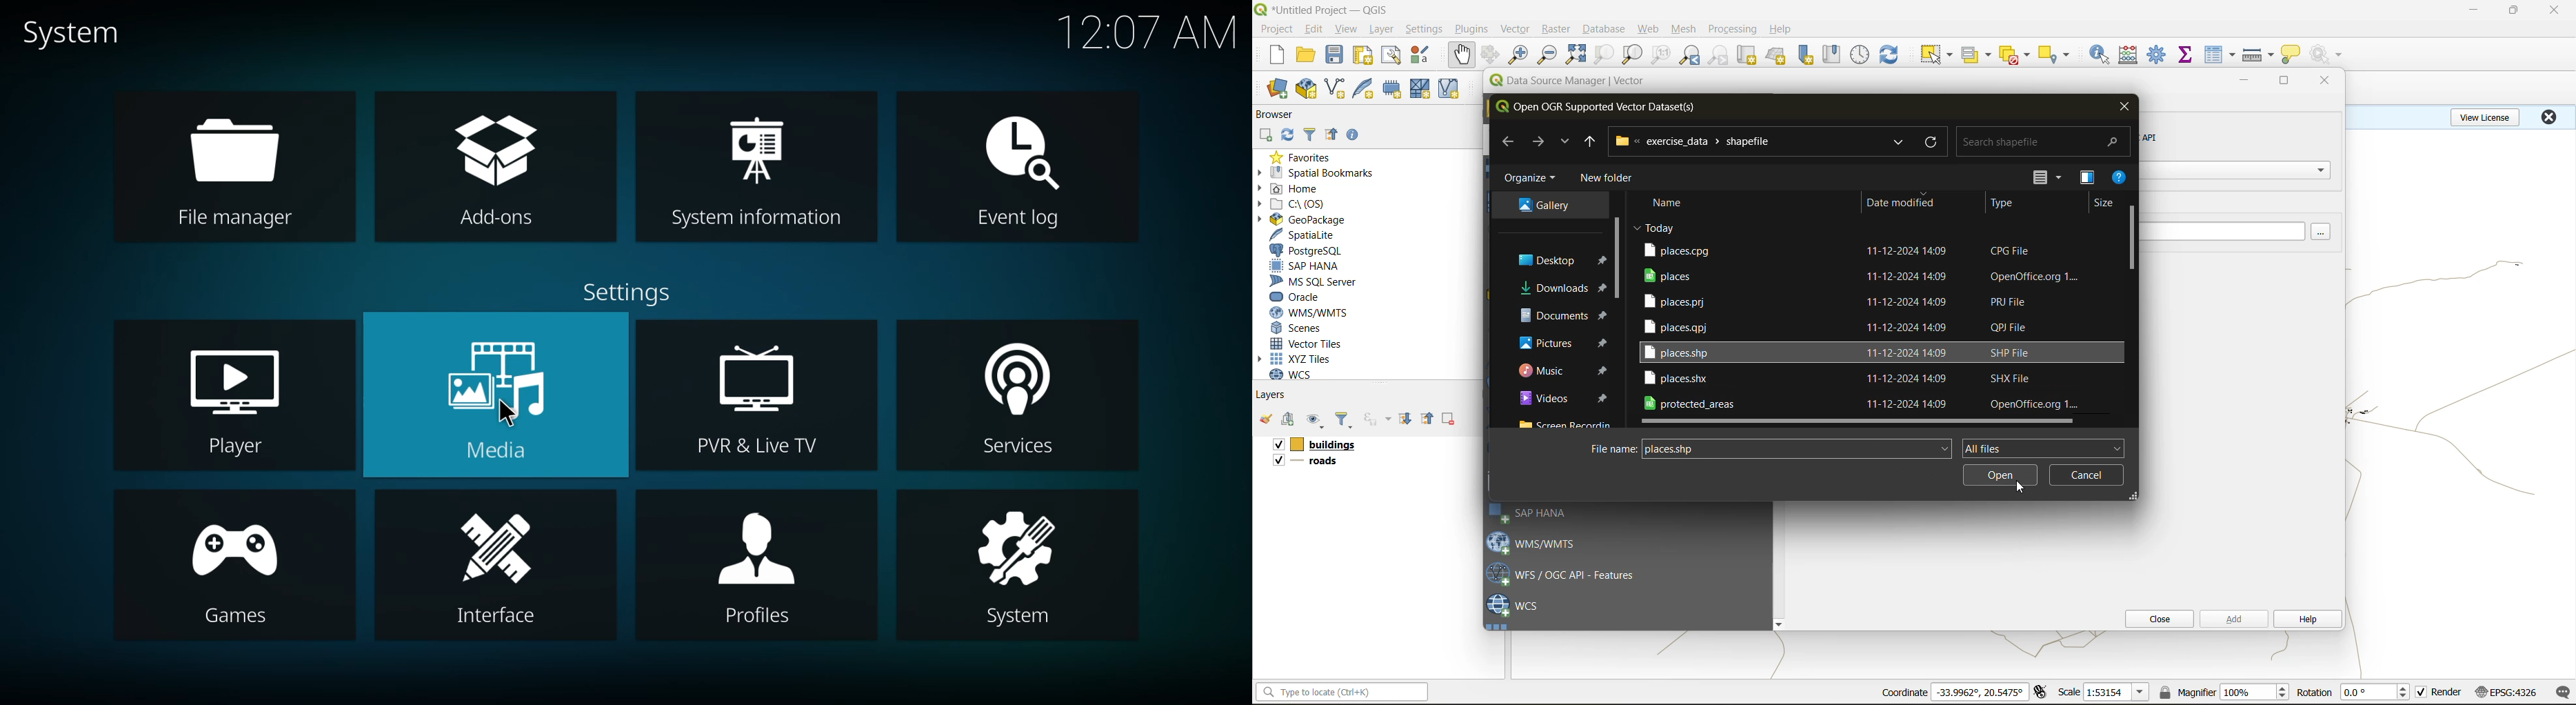 The image size is (2576, 728). I want to click on system information, so click(754, 168).